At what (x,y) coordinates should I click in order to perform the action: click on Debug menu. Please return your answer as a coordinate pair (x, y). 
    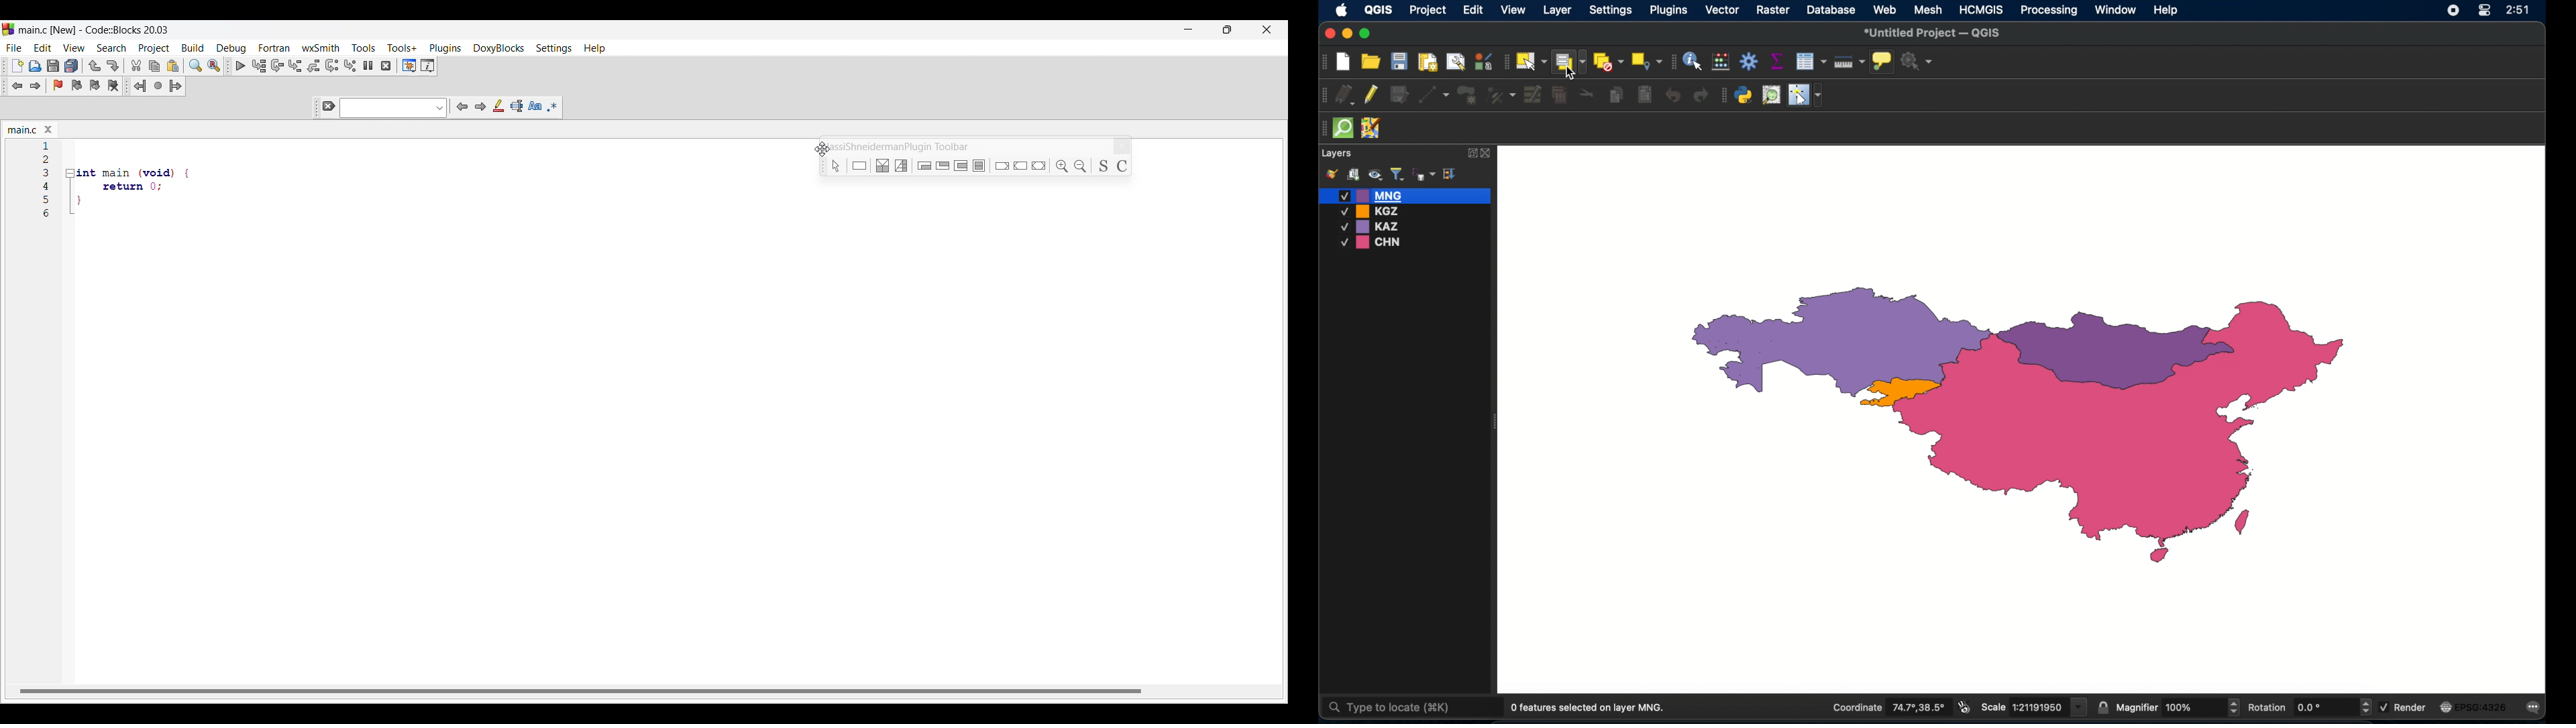
    Looking at the image, I should click on (231, 49).